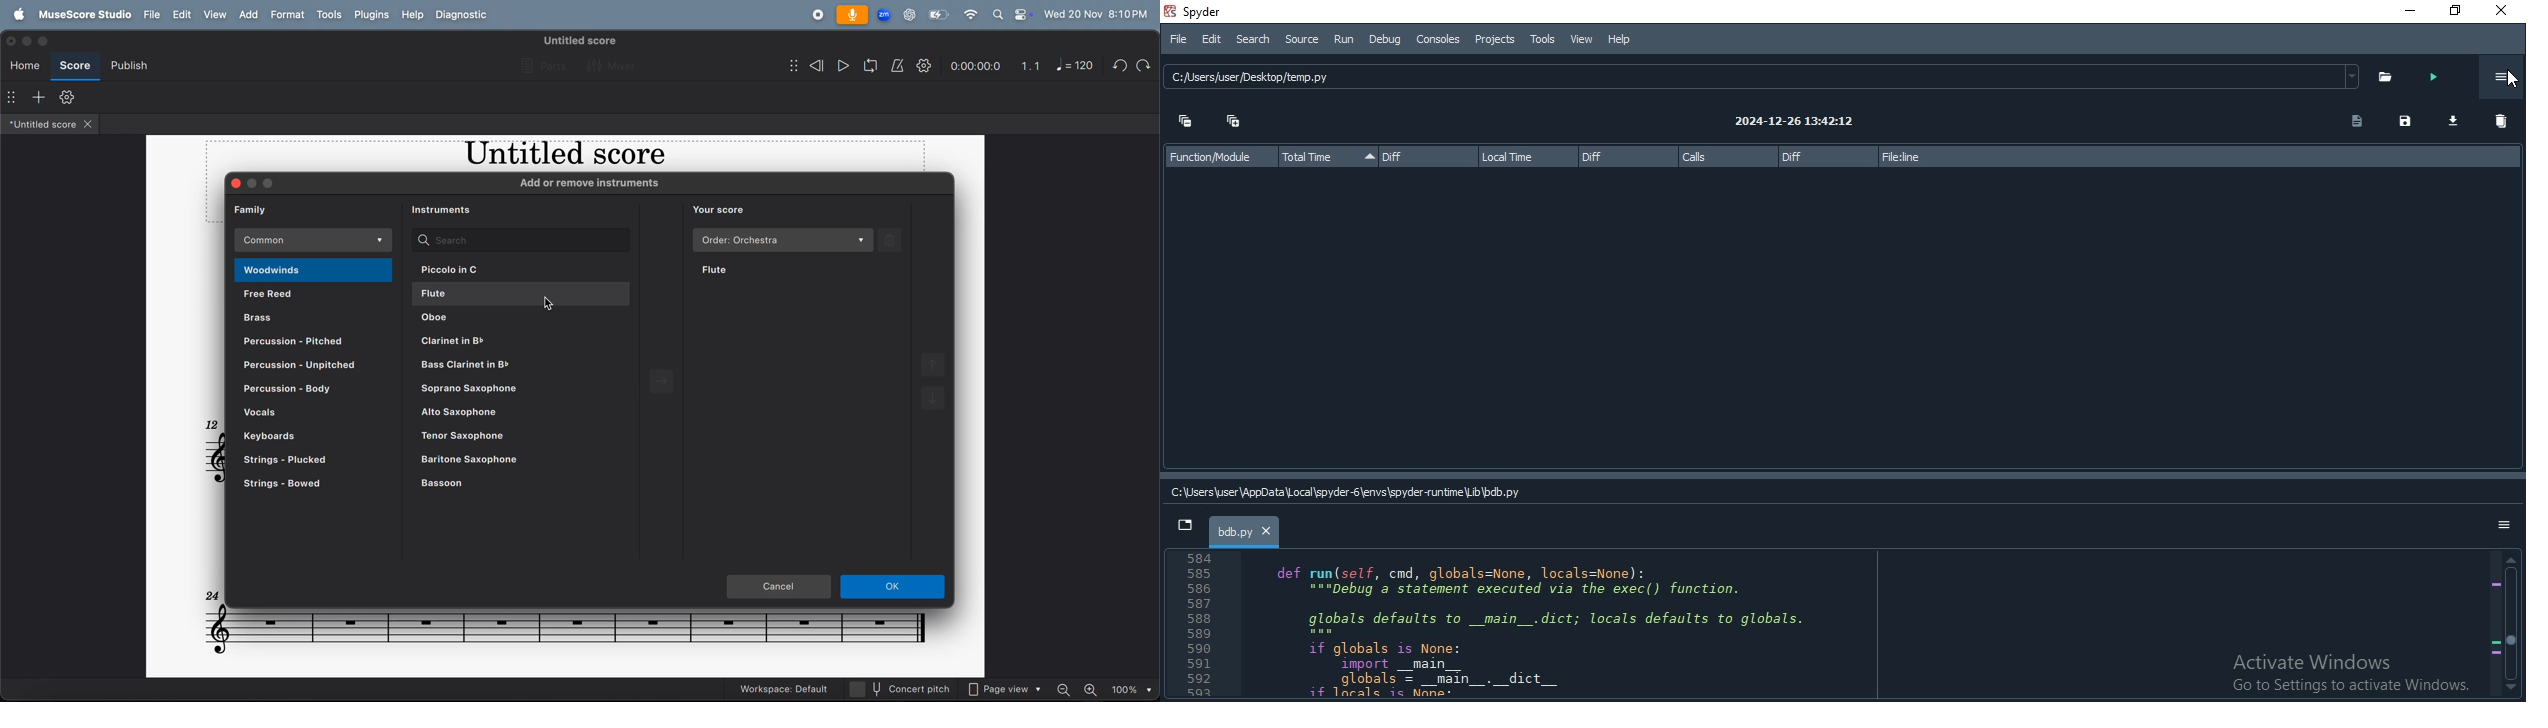 The height and width of the screenshot is (728, 2548). I want to click on bdb.py, so click(1247, 531).